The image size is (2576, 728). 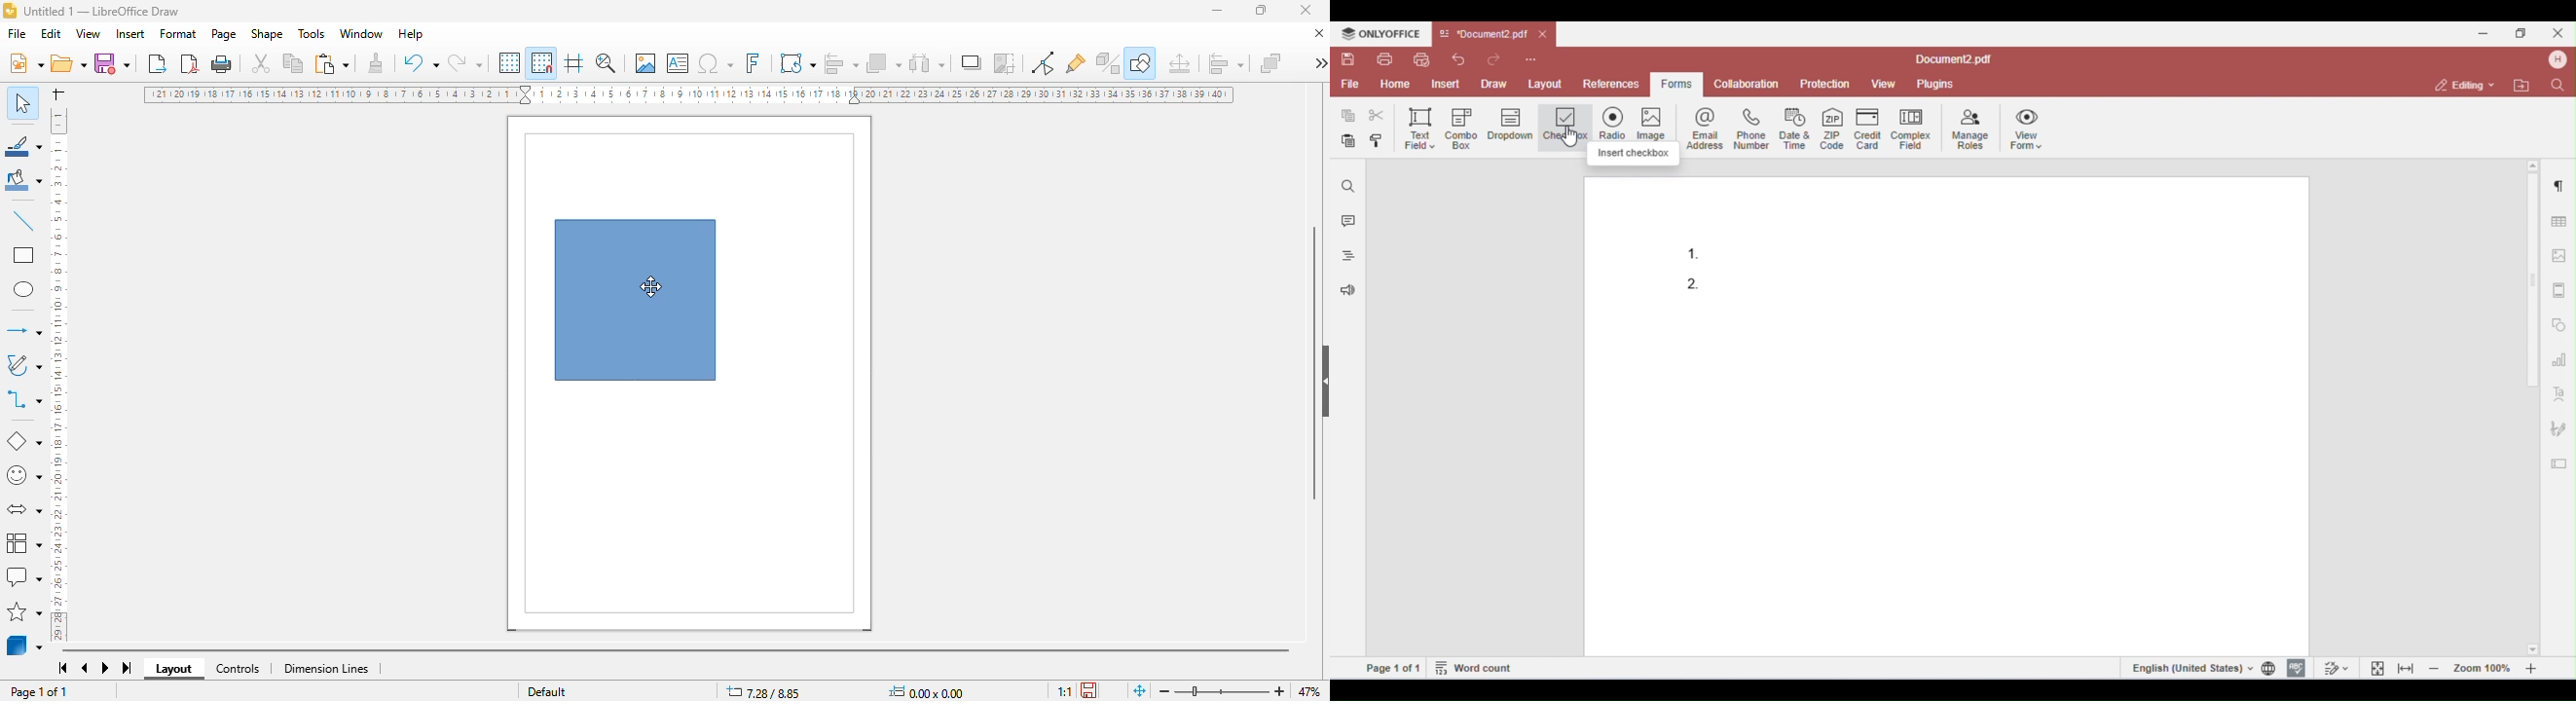 I want to click on callout shapes, so click(x=23, y=577).